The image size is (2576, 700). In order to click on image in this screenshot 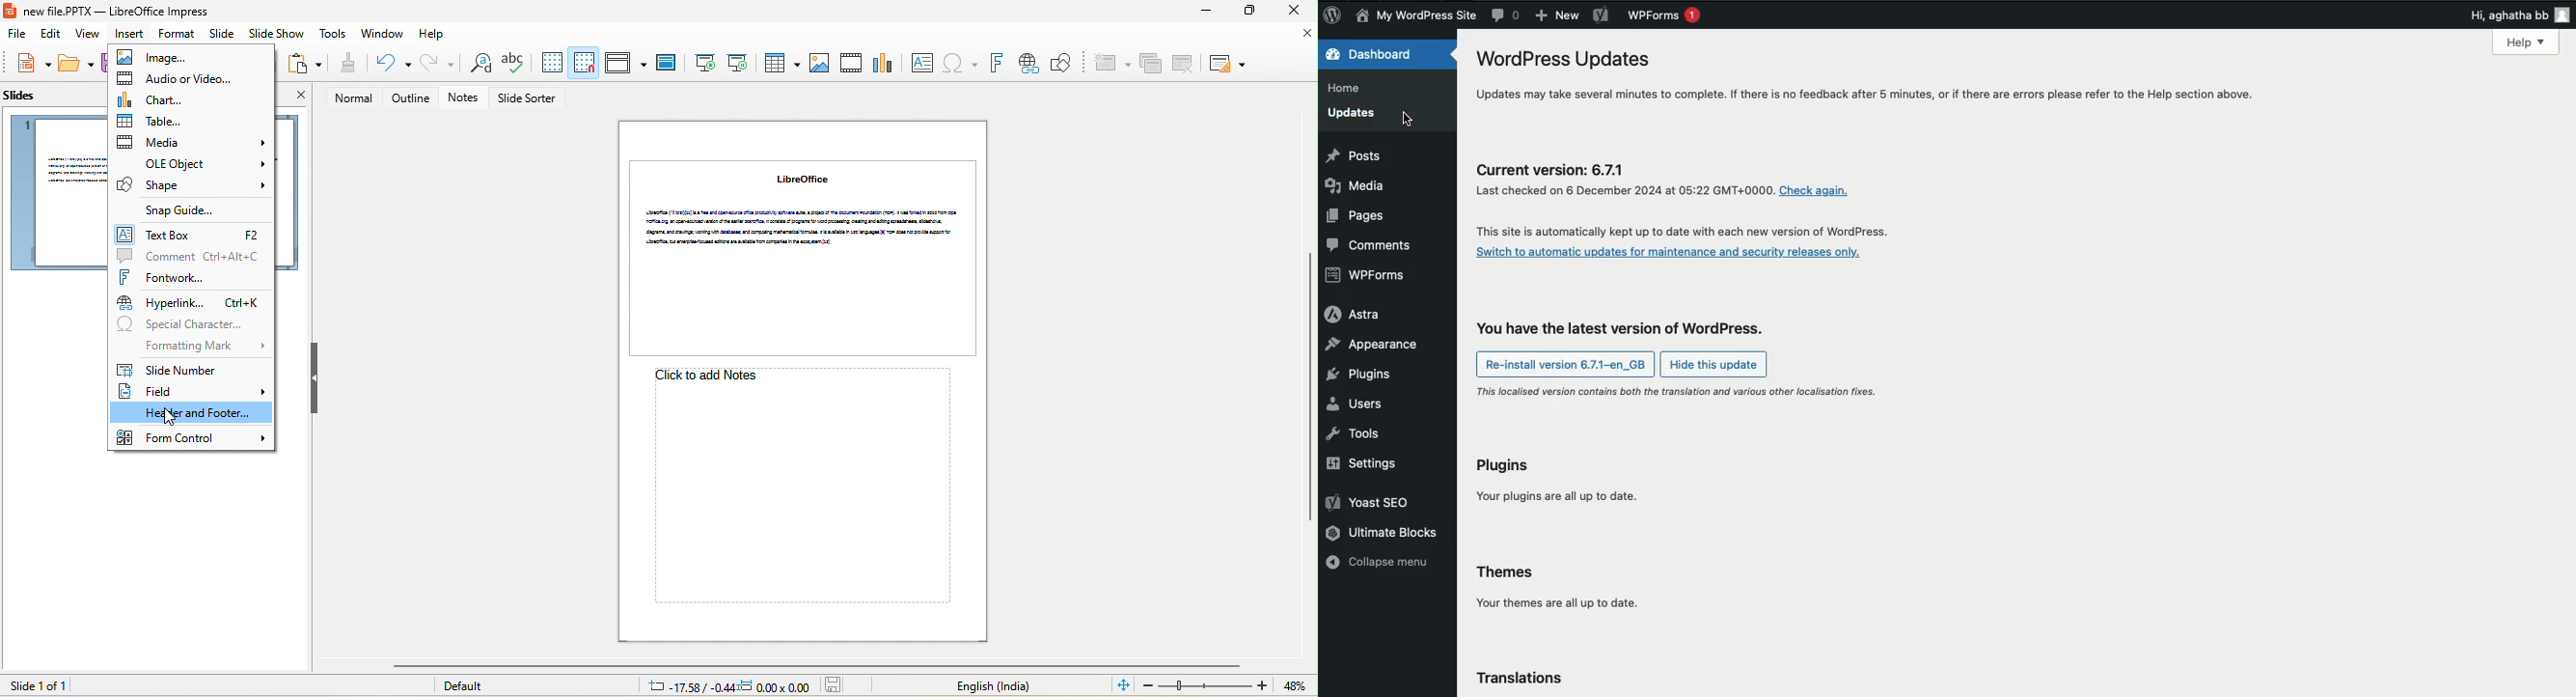, I will do `click(819, 64)`.